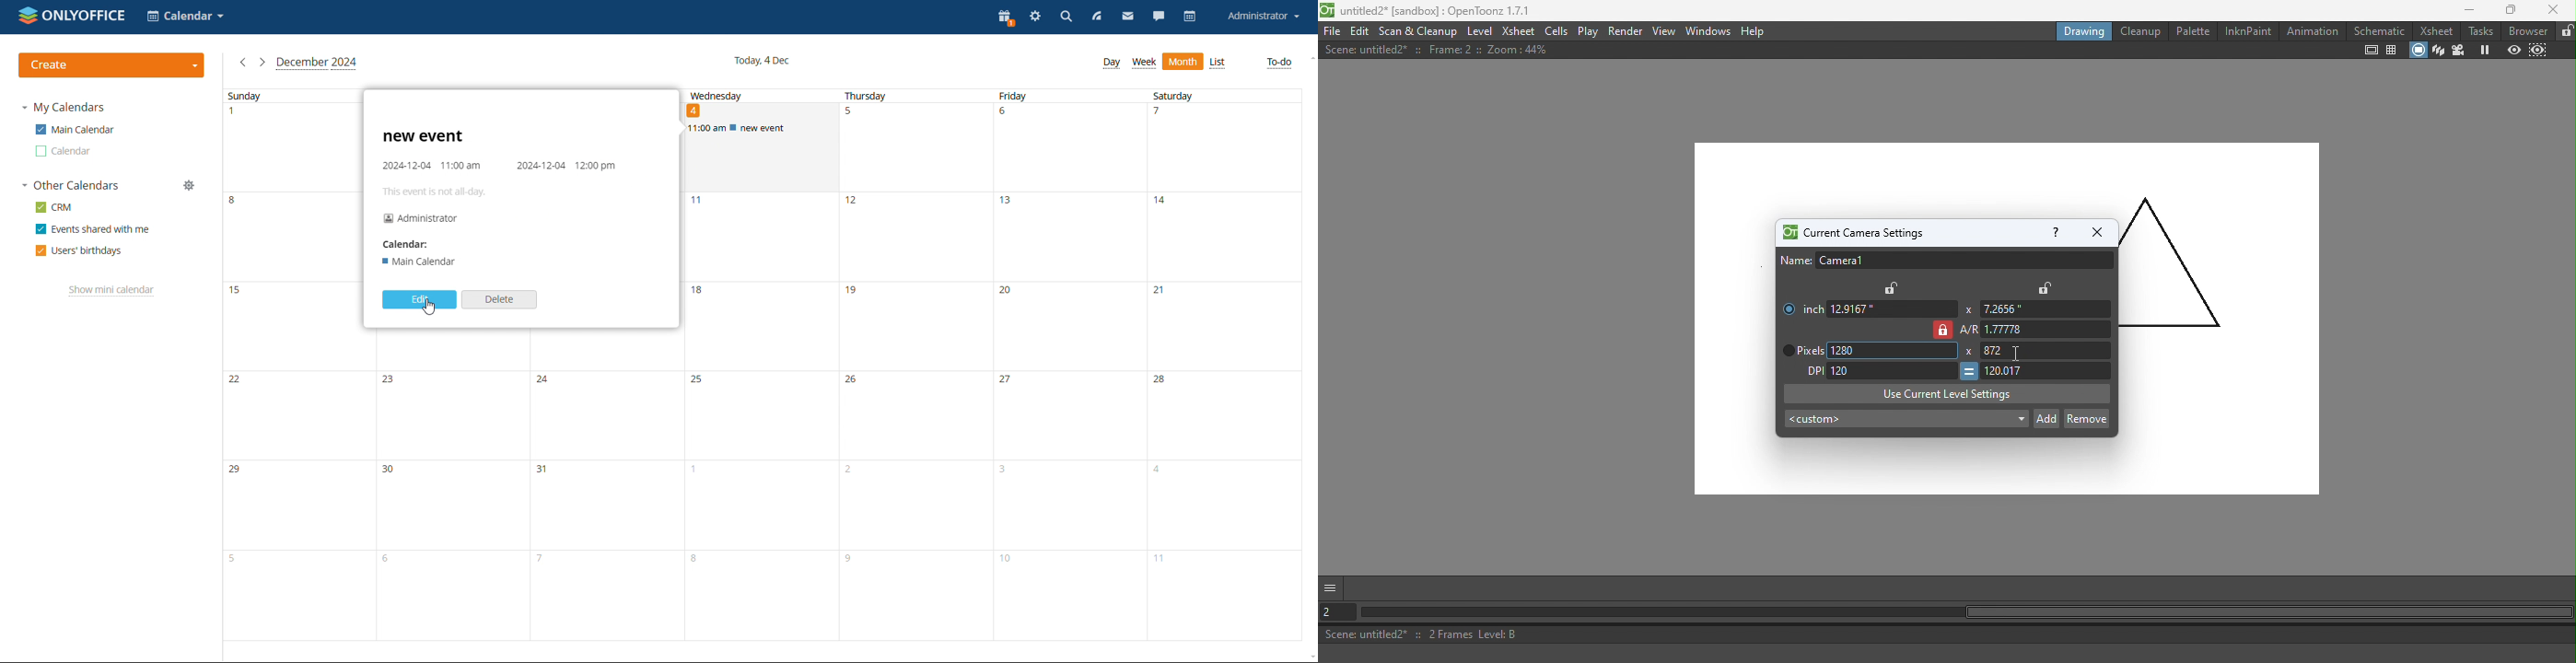 The height and width of the screenshot is (672, 2576). Describe the element at coordinates (2435, 30) in the screenshot. I see `Xsheet` at that location.